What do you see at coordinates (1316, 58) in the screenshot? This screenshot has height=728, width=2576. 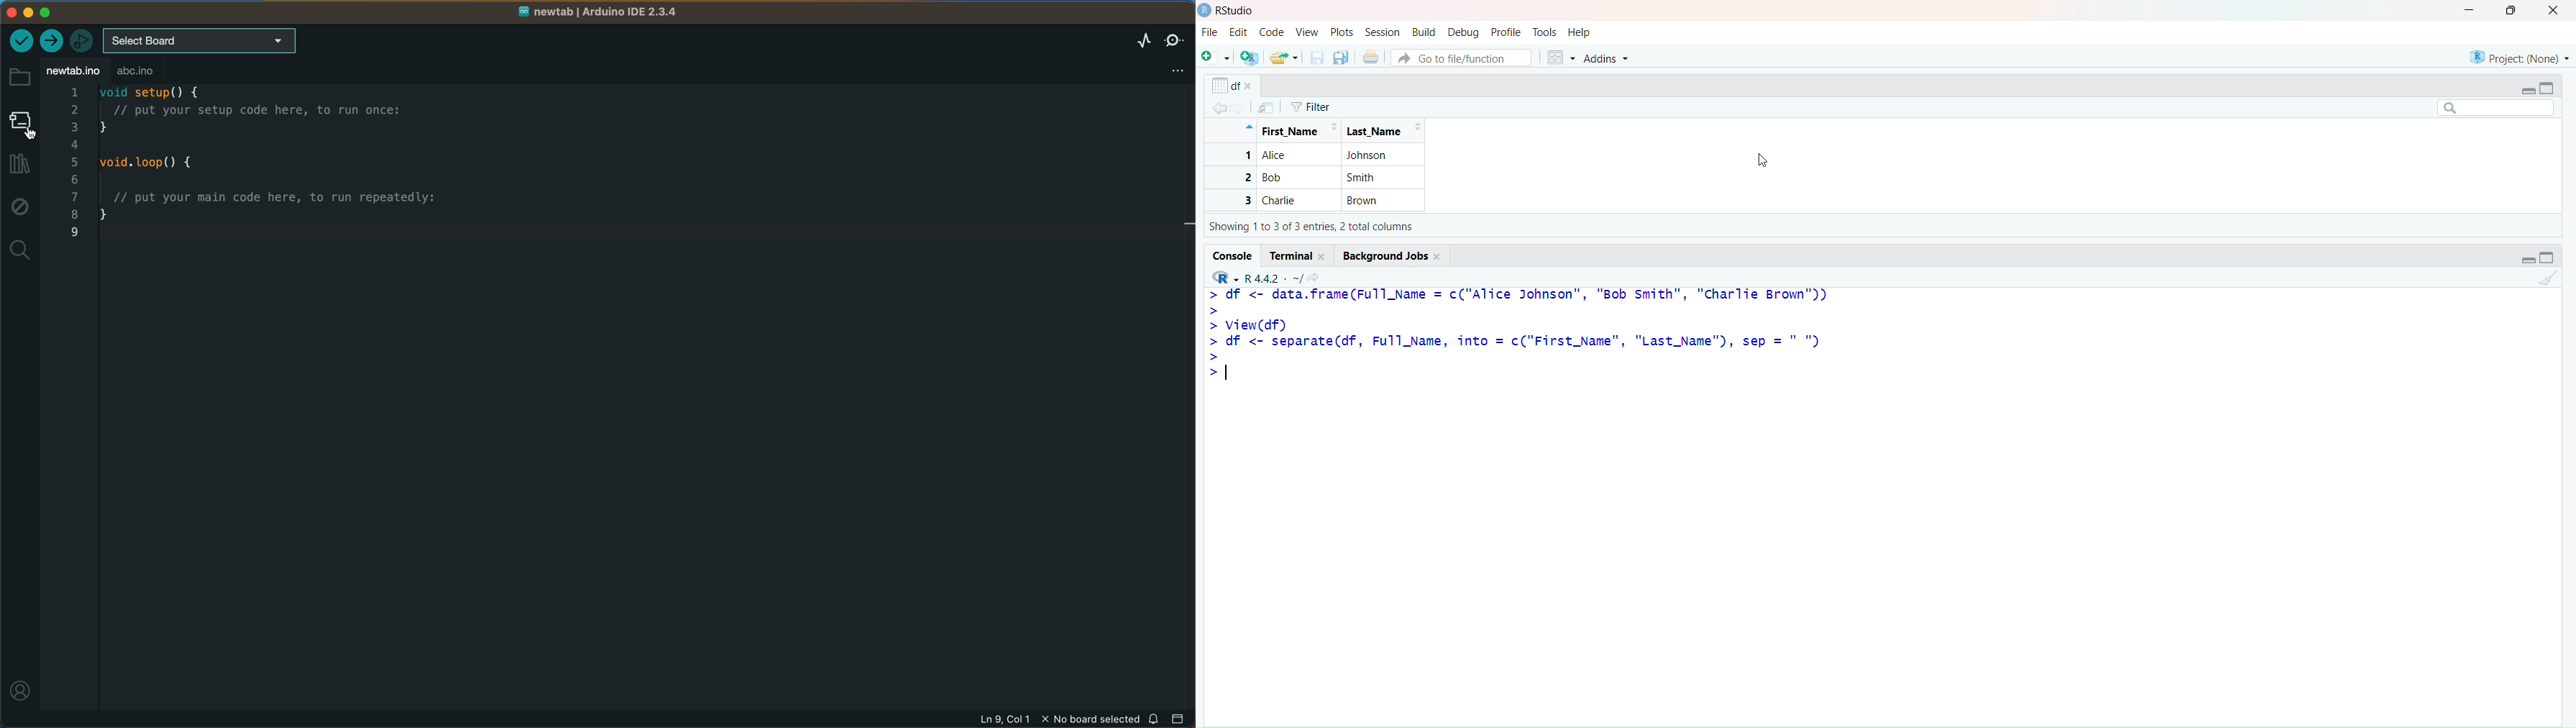 I see `Save current document (Ctrl + S)` at bounding box center [1316, 58].